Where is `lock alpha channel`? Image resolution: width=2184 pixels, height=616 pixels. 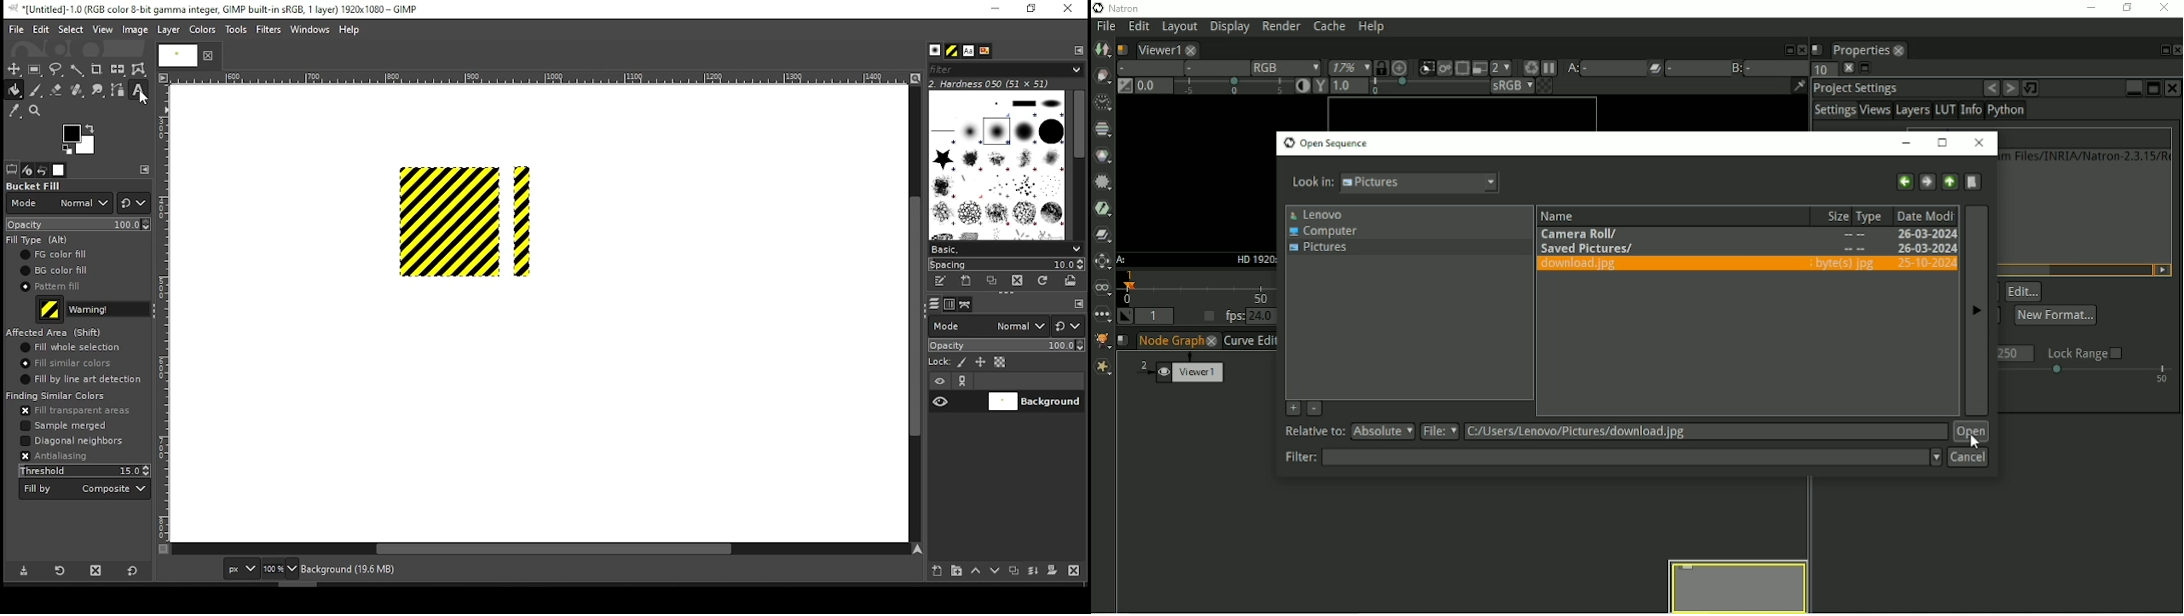 lock alpha channel is located at coordinates (999, 362).